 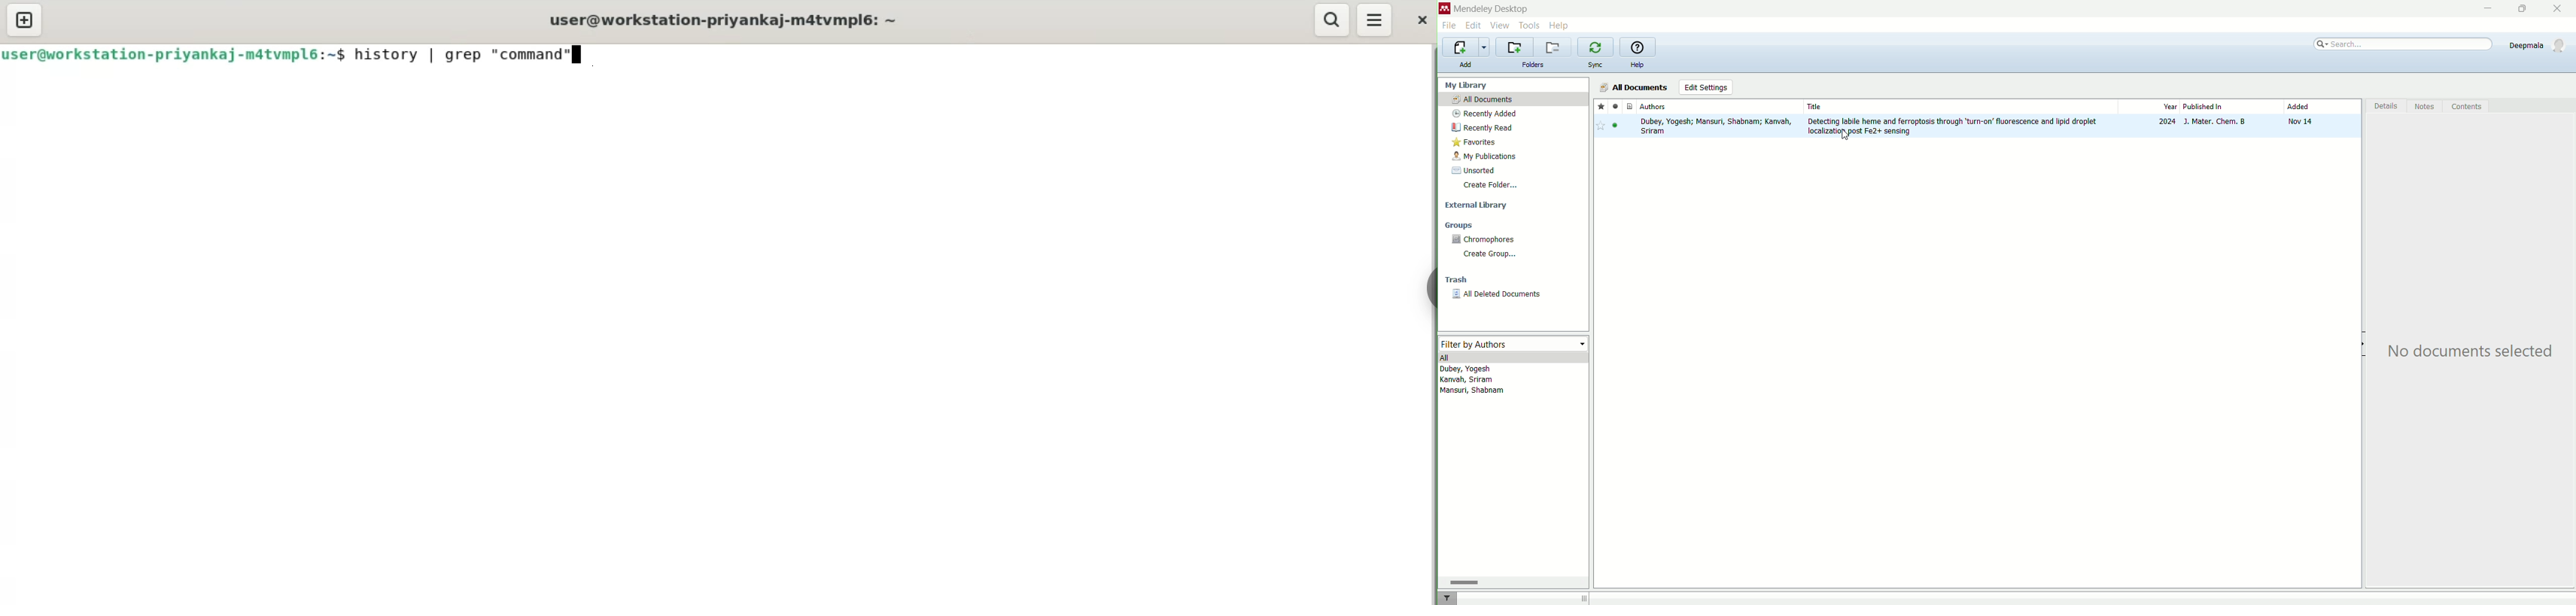 I want to click on content, so click(x=2467, y=108).